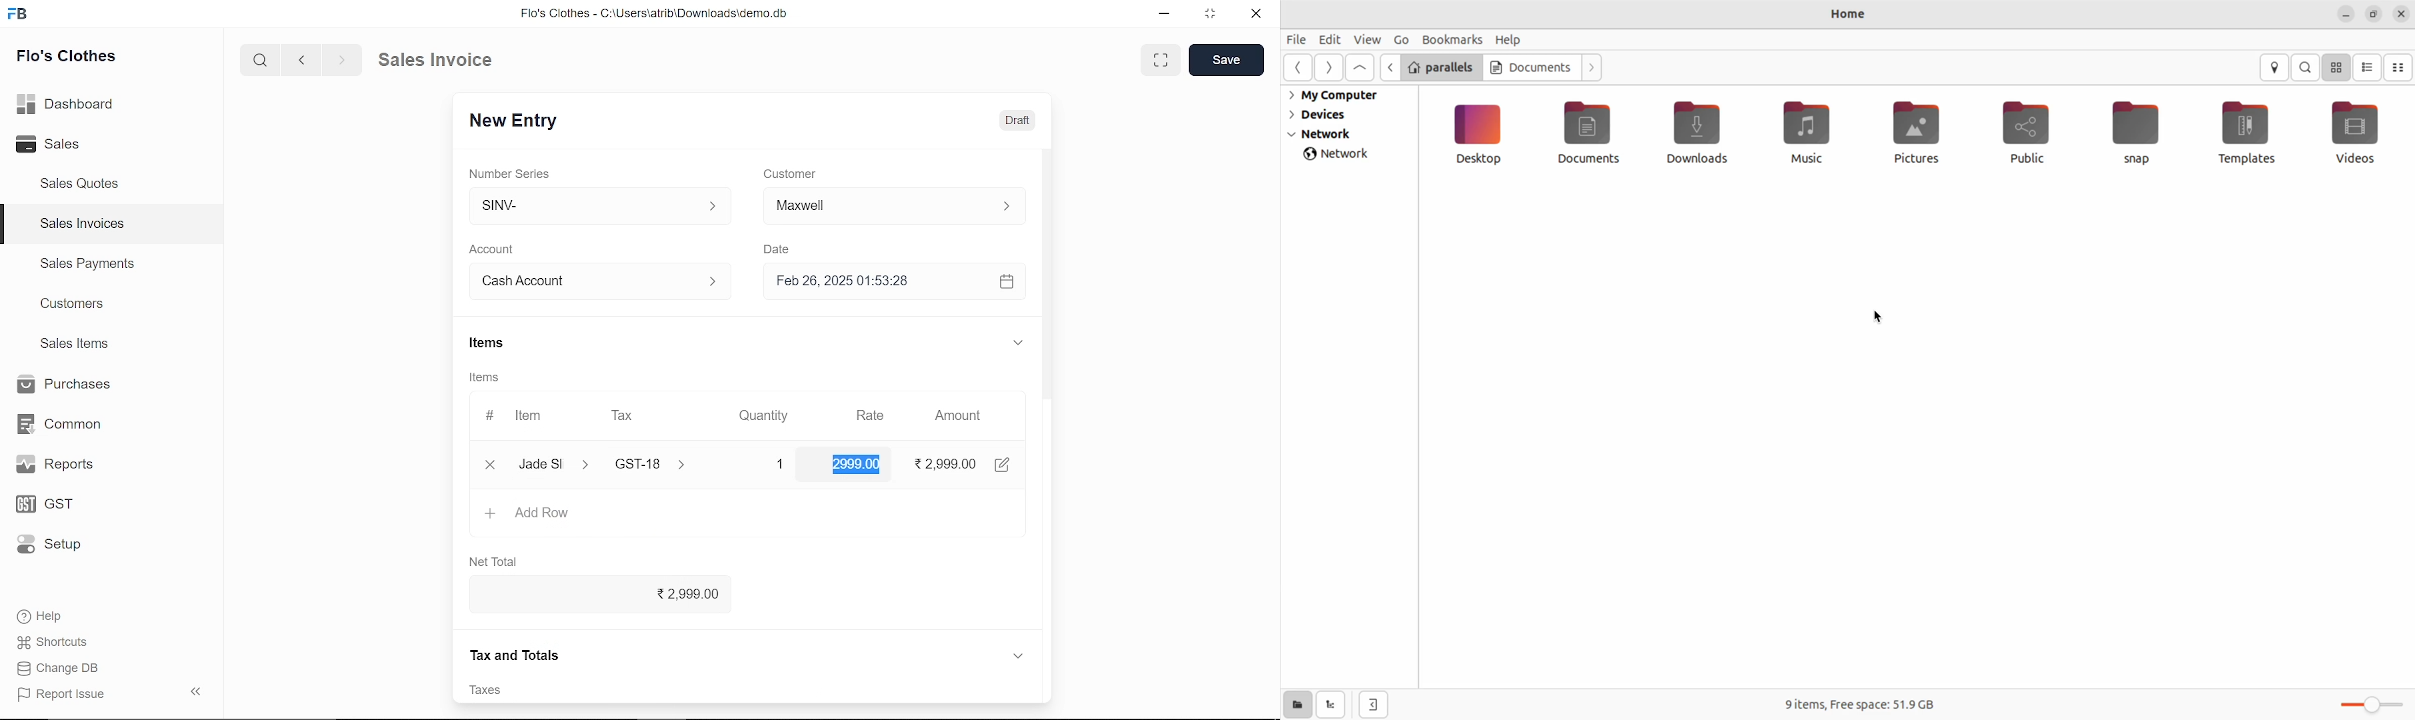 Image resolution: width=2436 pixels, height=728 pixels. Describe the element at coordinates (74, 346) in the screenshot. I see `Sales Items` at that location.